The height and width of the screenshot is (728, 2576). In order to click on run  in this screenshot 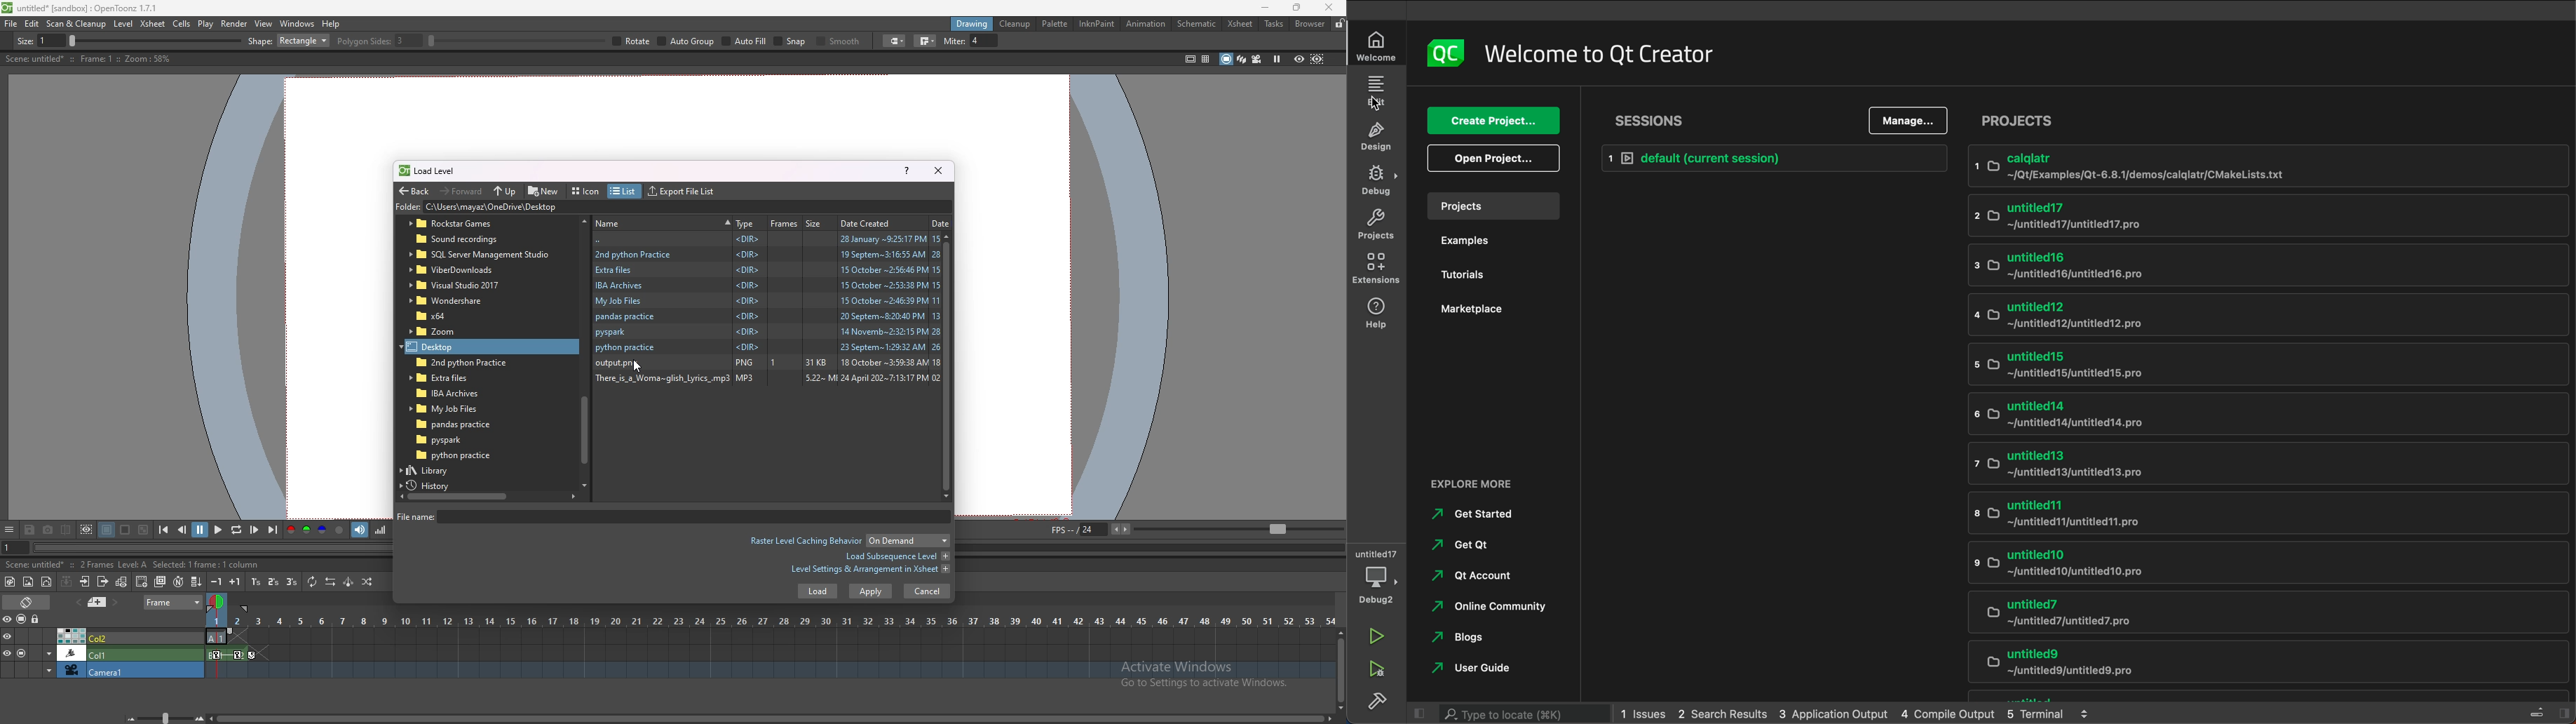, I will do `click(1378, 638)`.